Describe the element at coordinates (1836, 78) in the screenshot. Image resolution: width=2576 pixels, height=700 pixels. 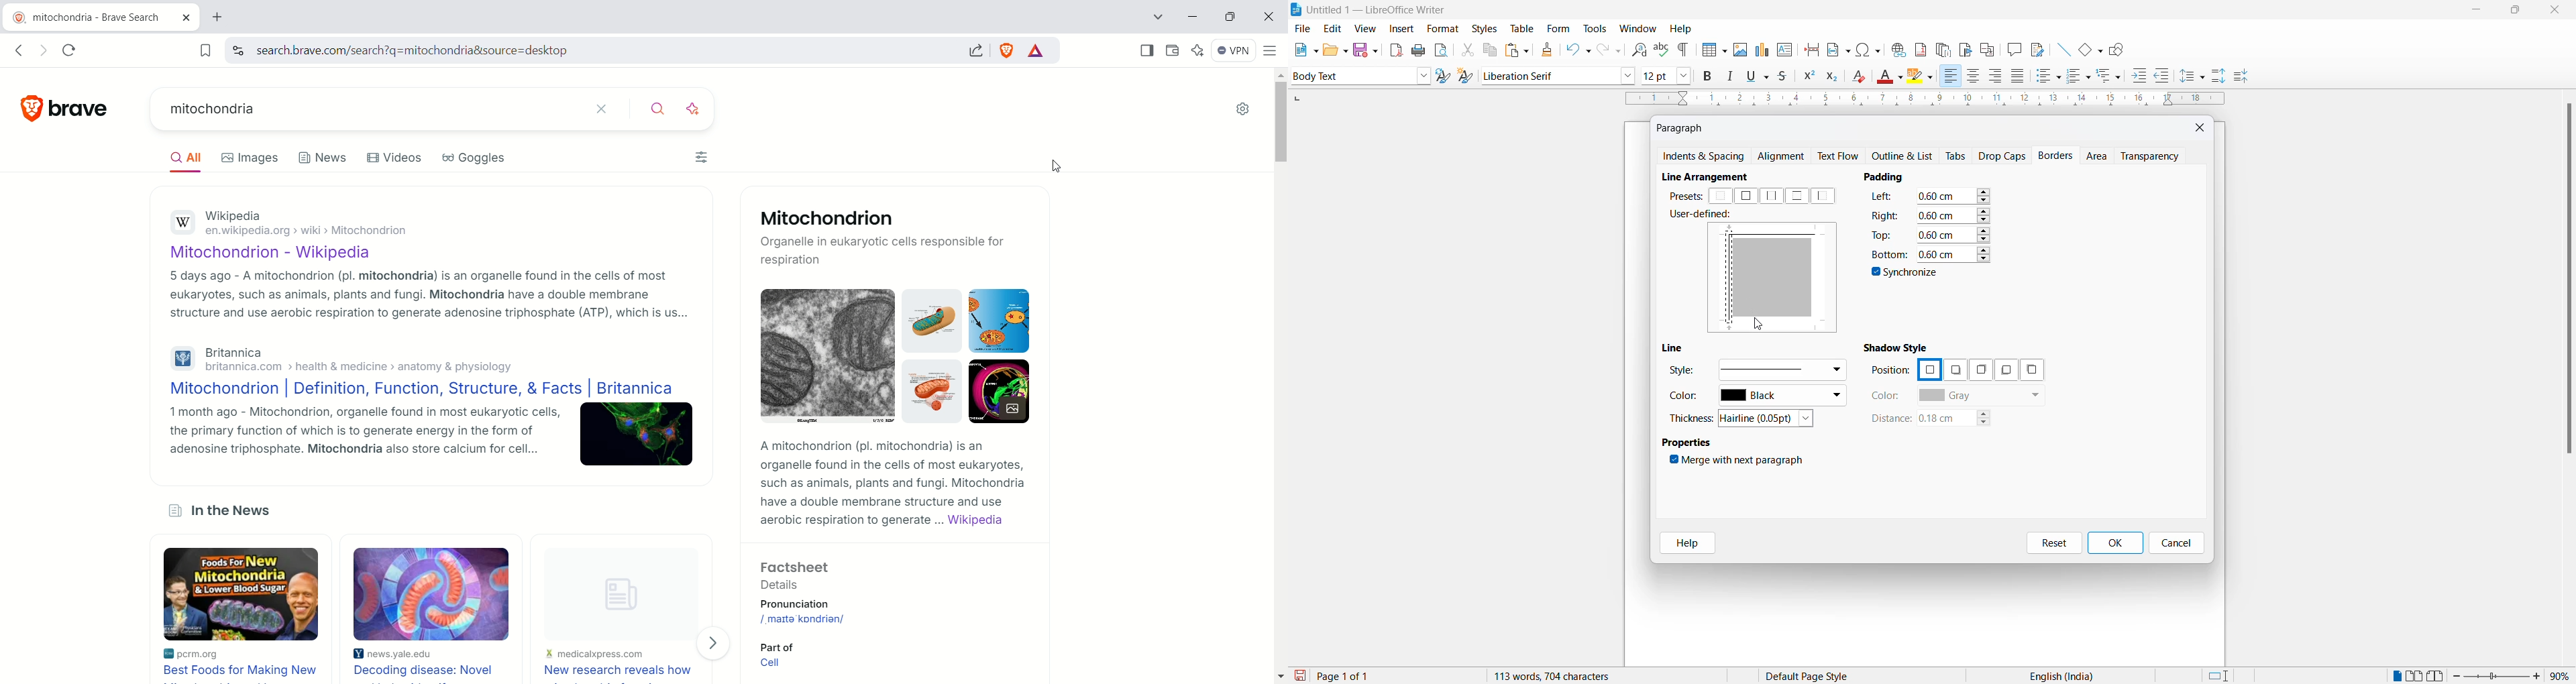
I see `subscript` at that location.